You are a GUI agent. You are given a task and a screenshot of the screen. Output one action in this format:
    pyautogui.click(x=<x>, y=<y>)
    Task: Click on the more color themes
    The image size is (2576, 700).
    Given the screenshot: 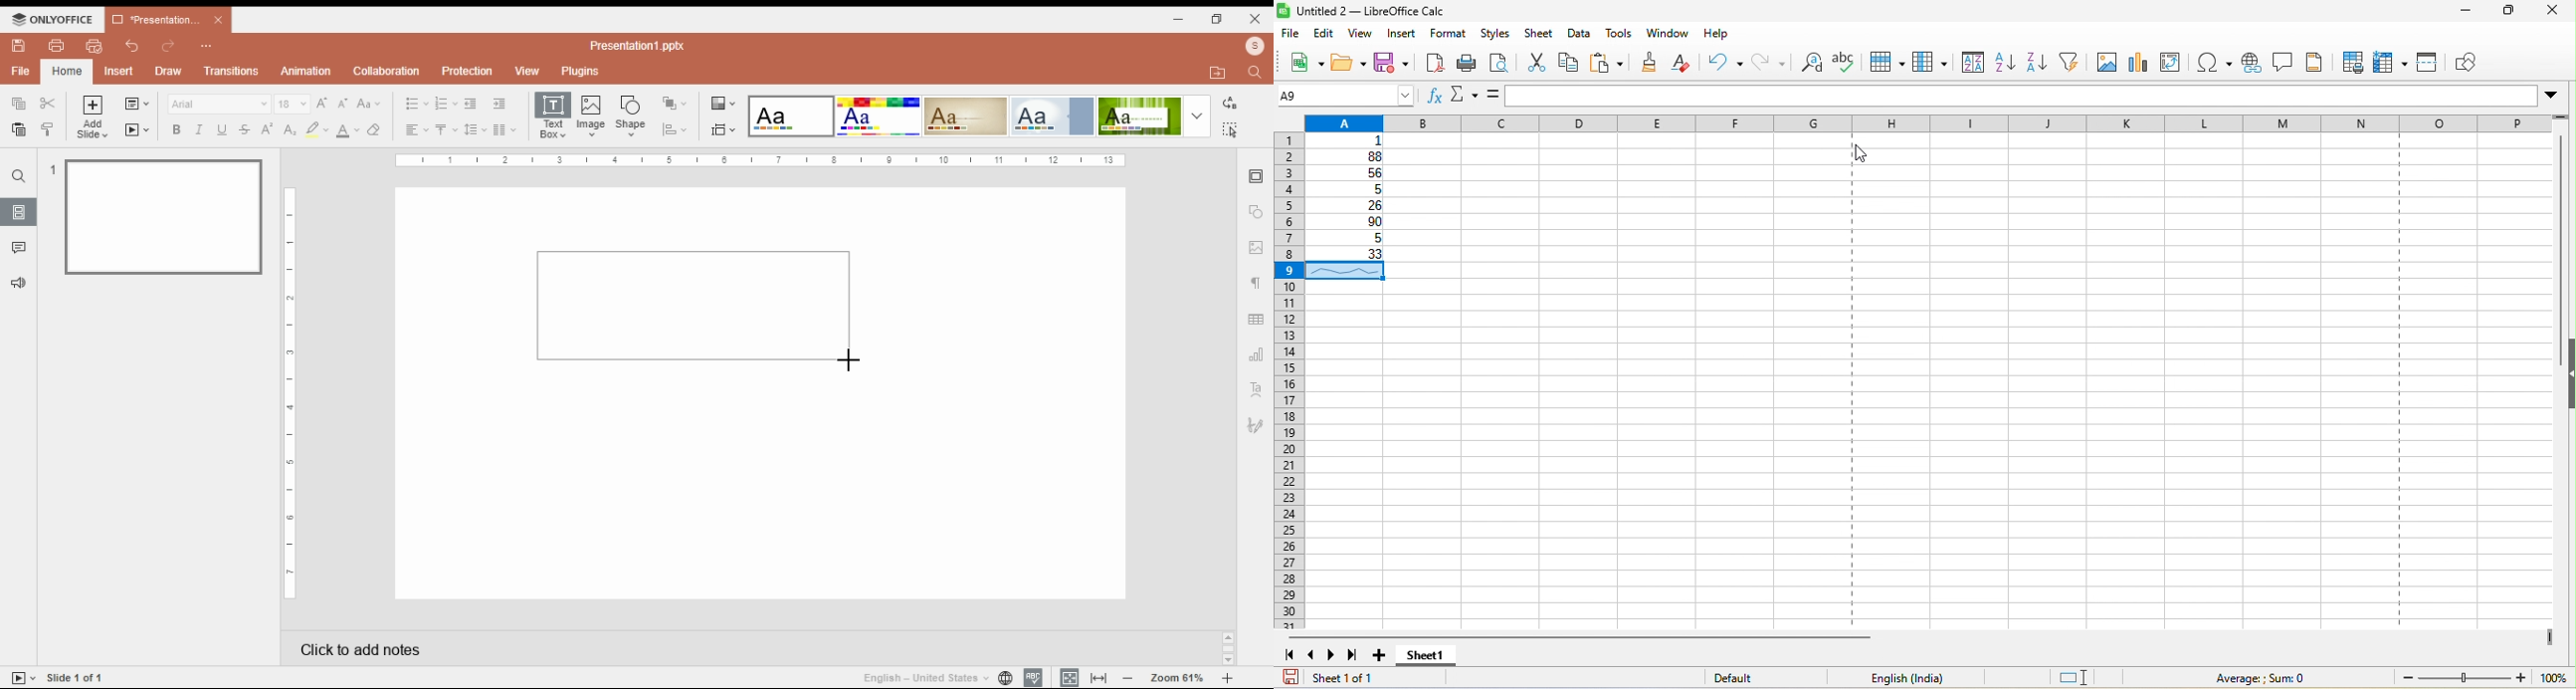 What is the action you would take?
    pyautogui.click(x=1197, y=115)
    